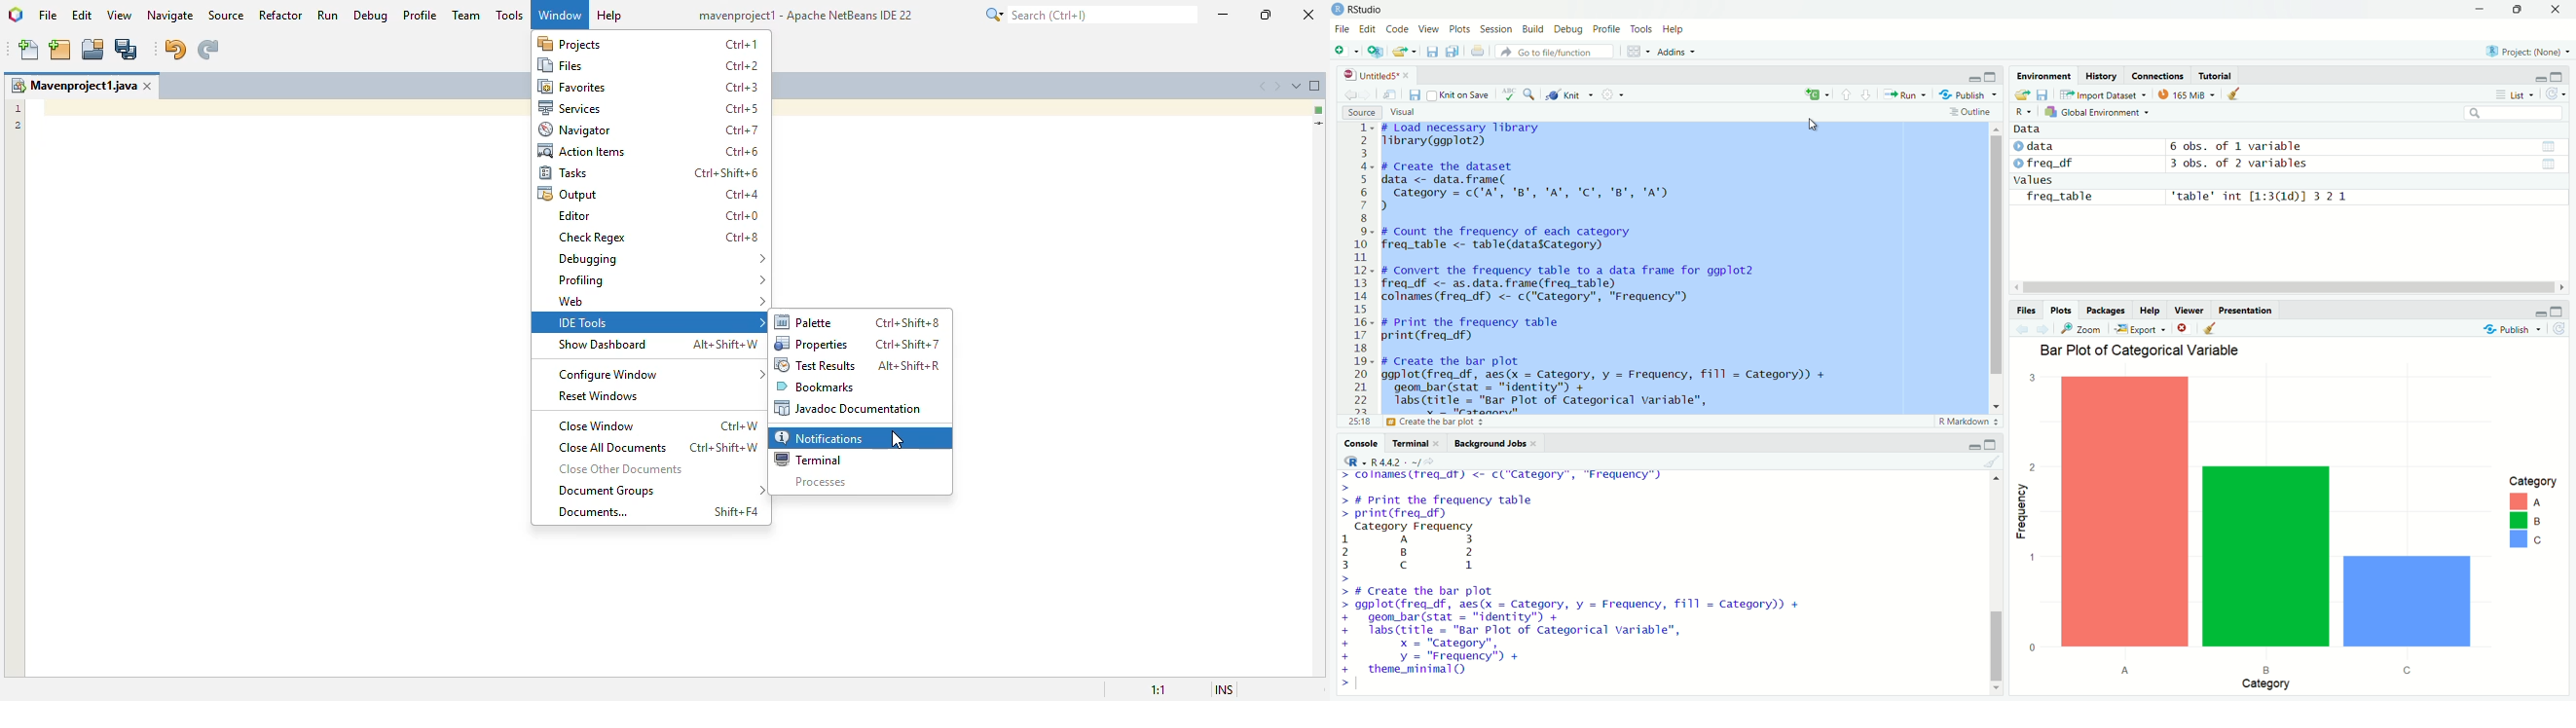  I want to click on refresh, so click(2556, 94).